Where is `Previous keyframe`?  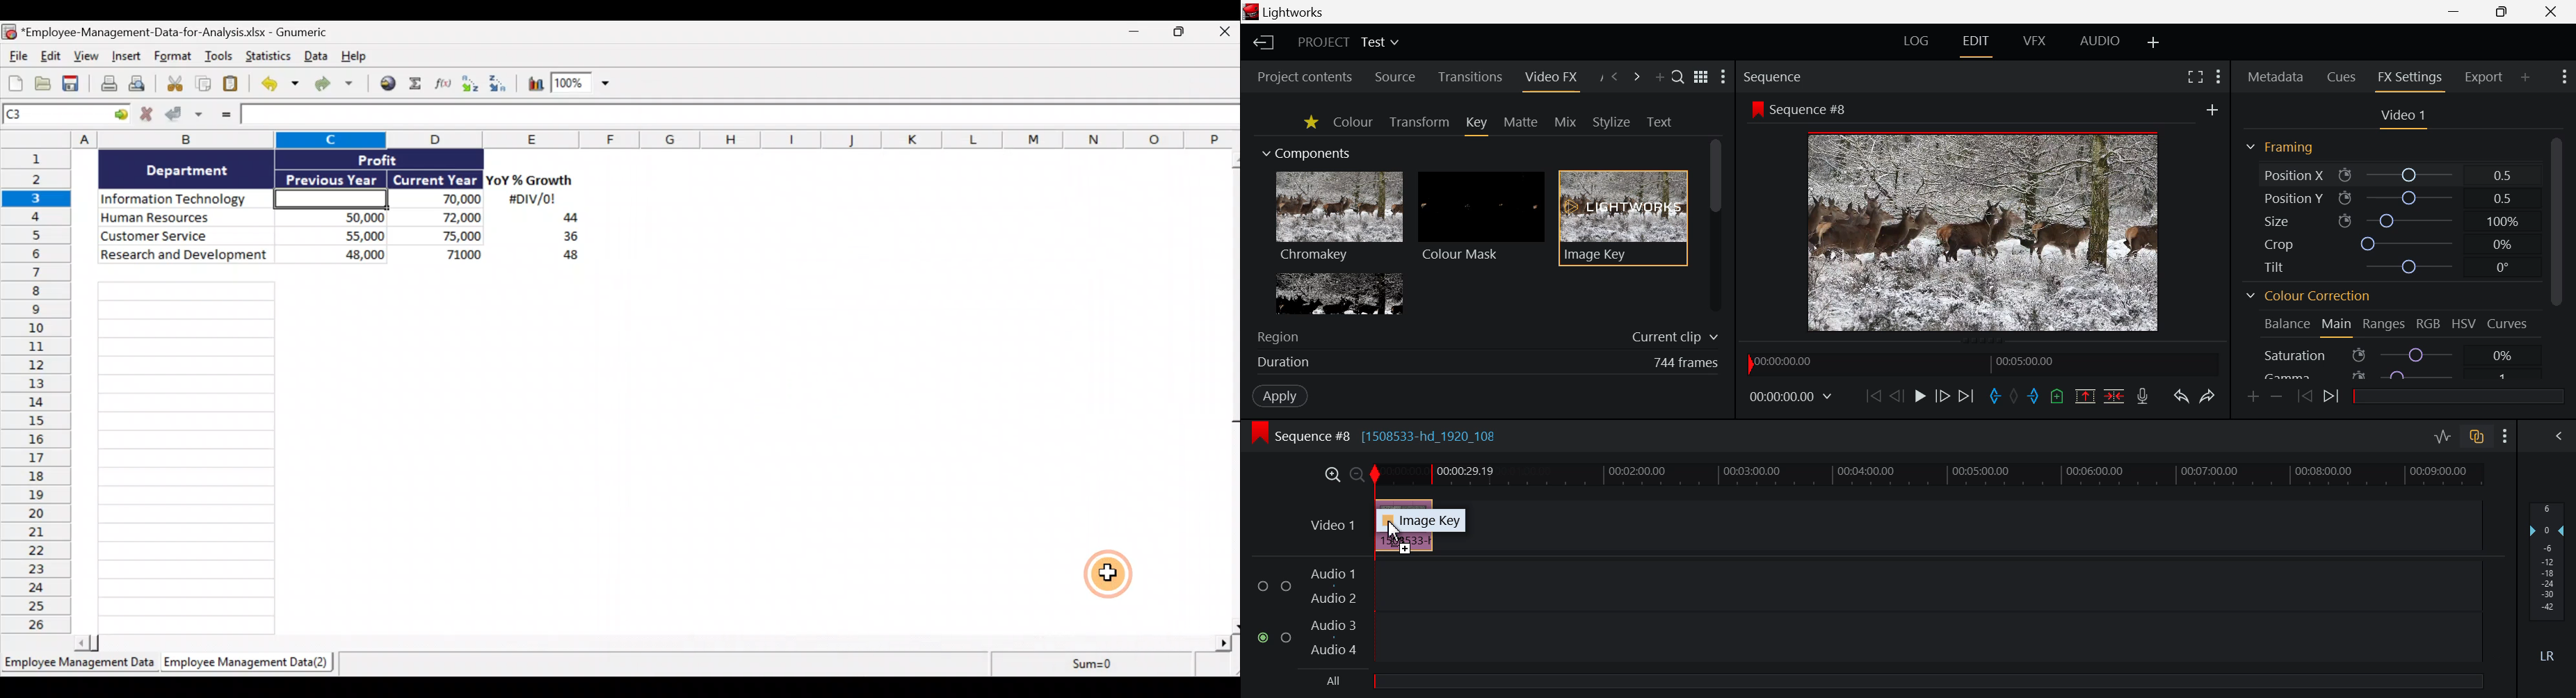 Previous keyframe is located at coordinates (2305, 399).